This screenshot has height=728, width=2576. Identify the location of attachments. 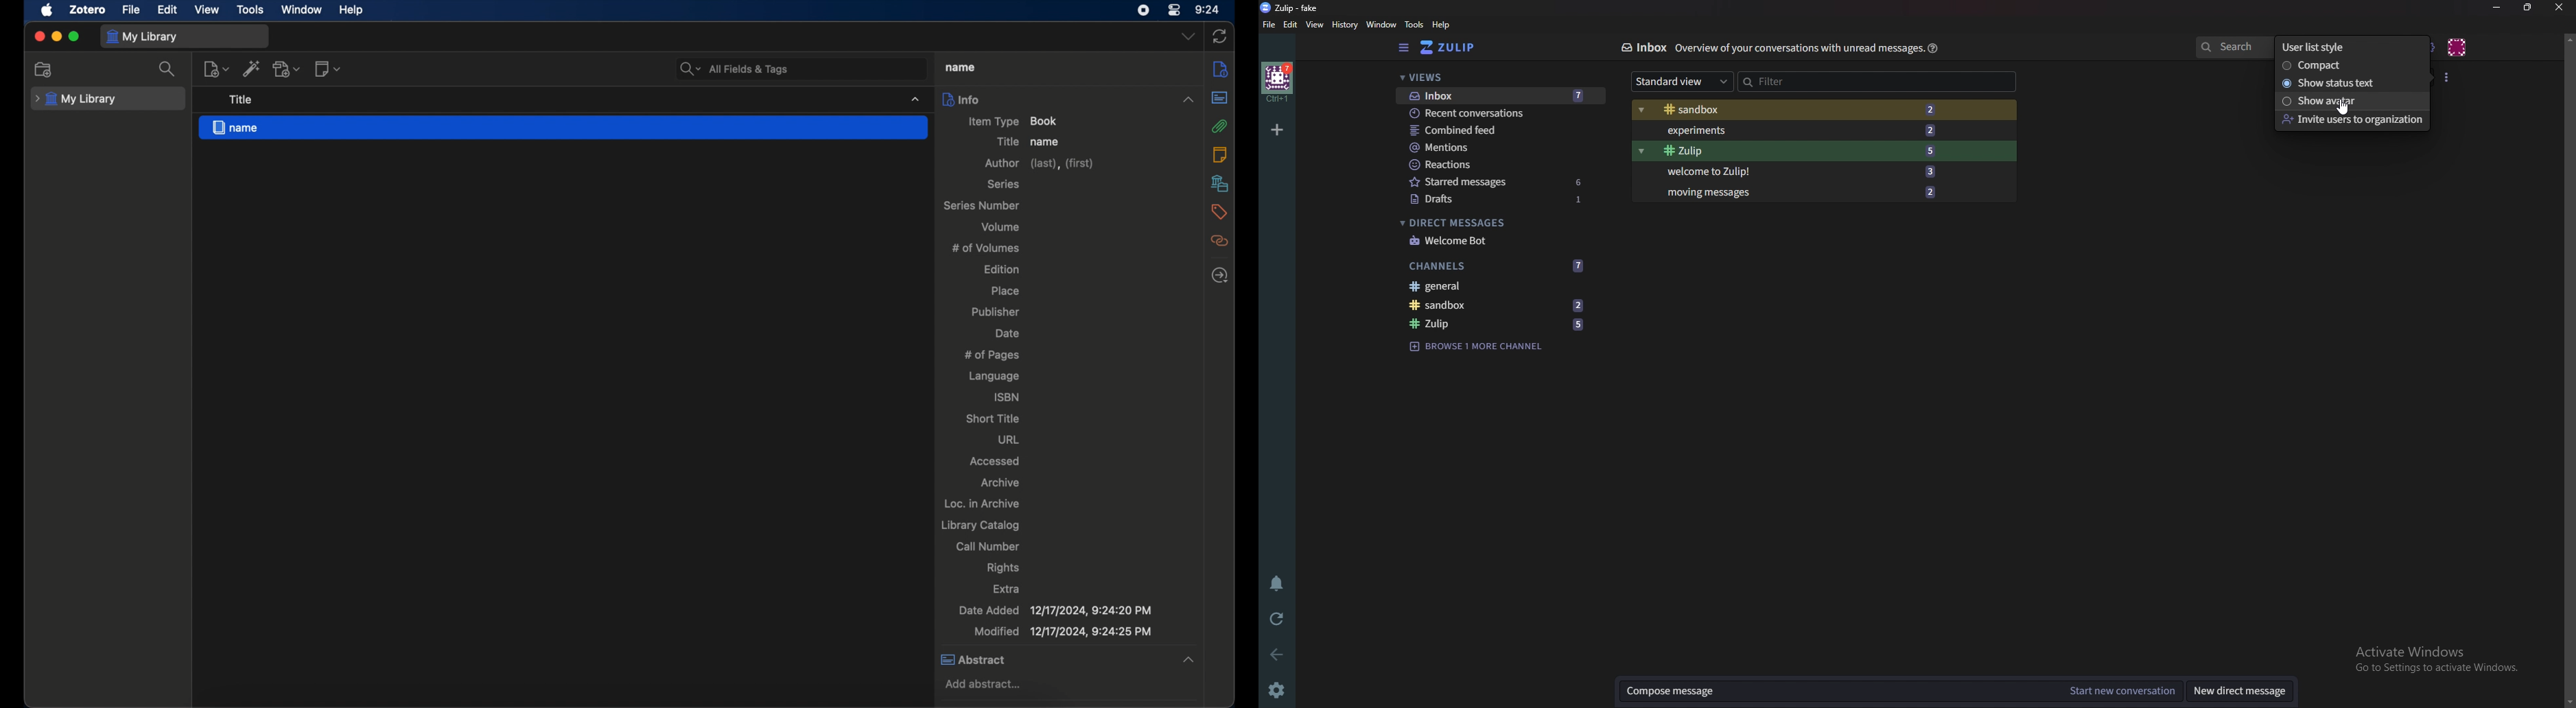
(1221, 126).